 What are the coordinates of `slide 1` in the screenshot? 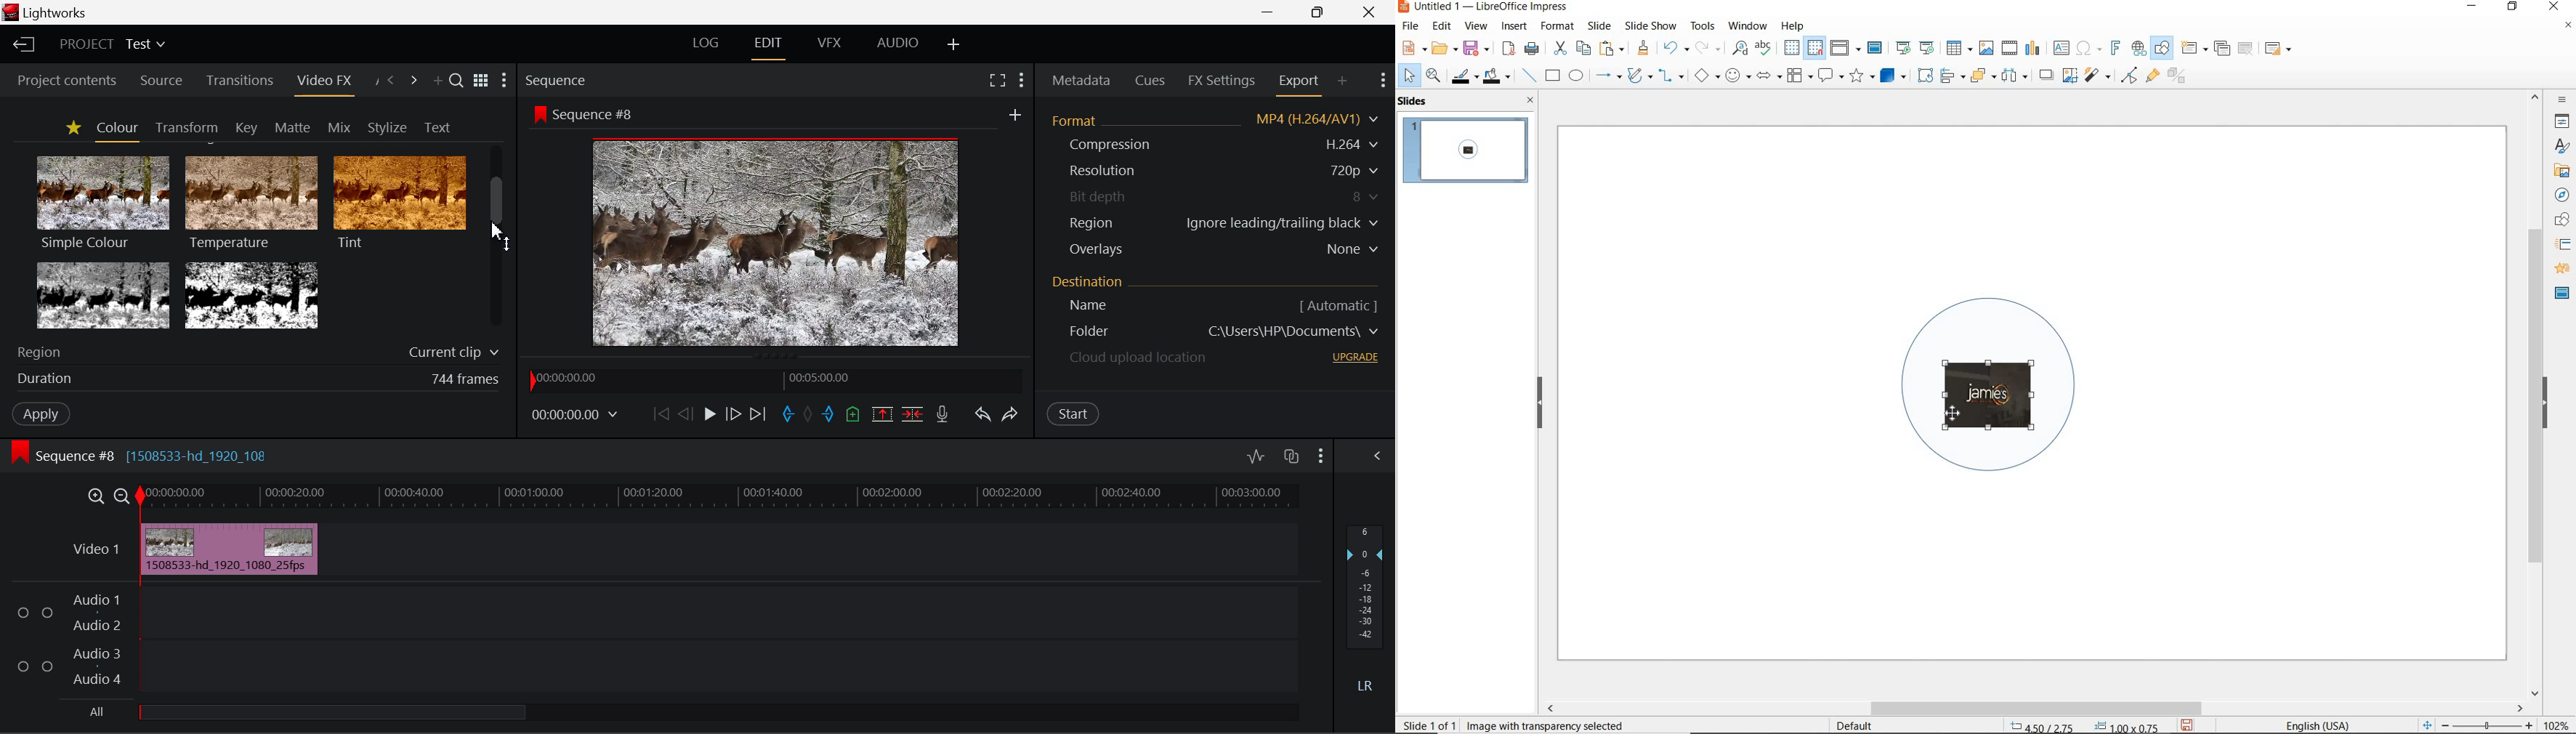 It's located at (1468, 152).